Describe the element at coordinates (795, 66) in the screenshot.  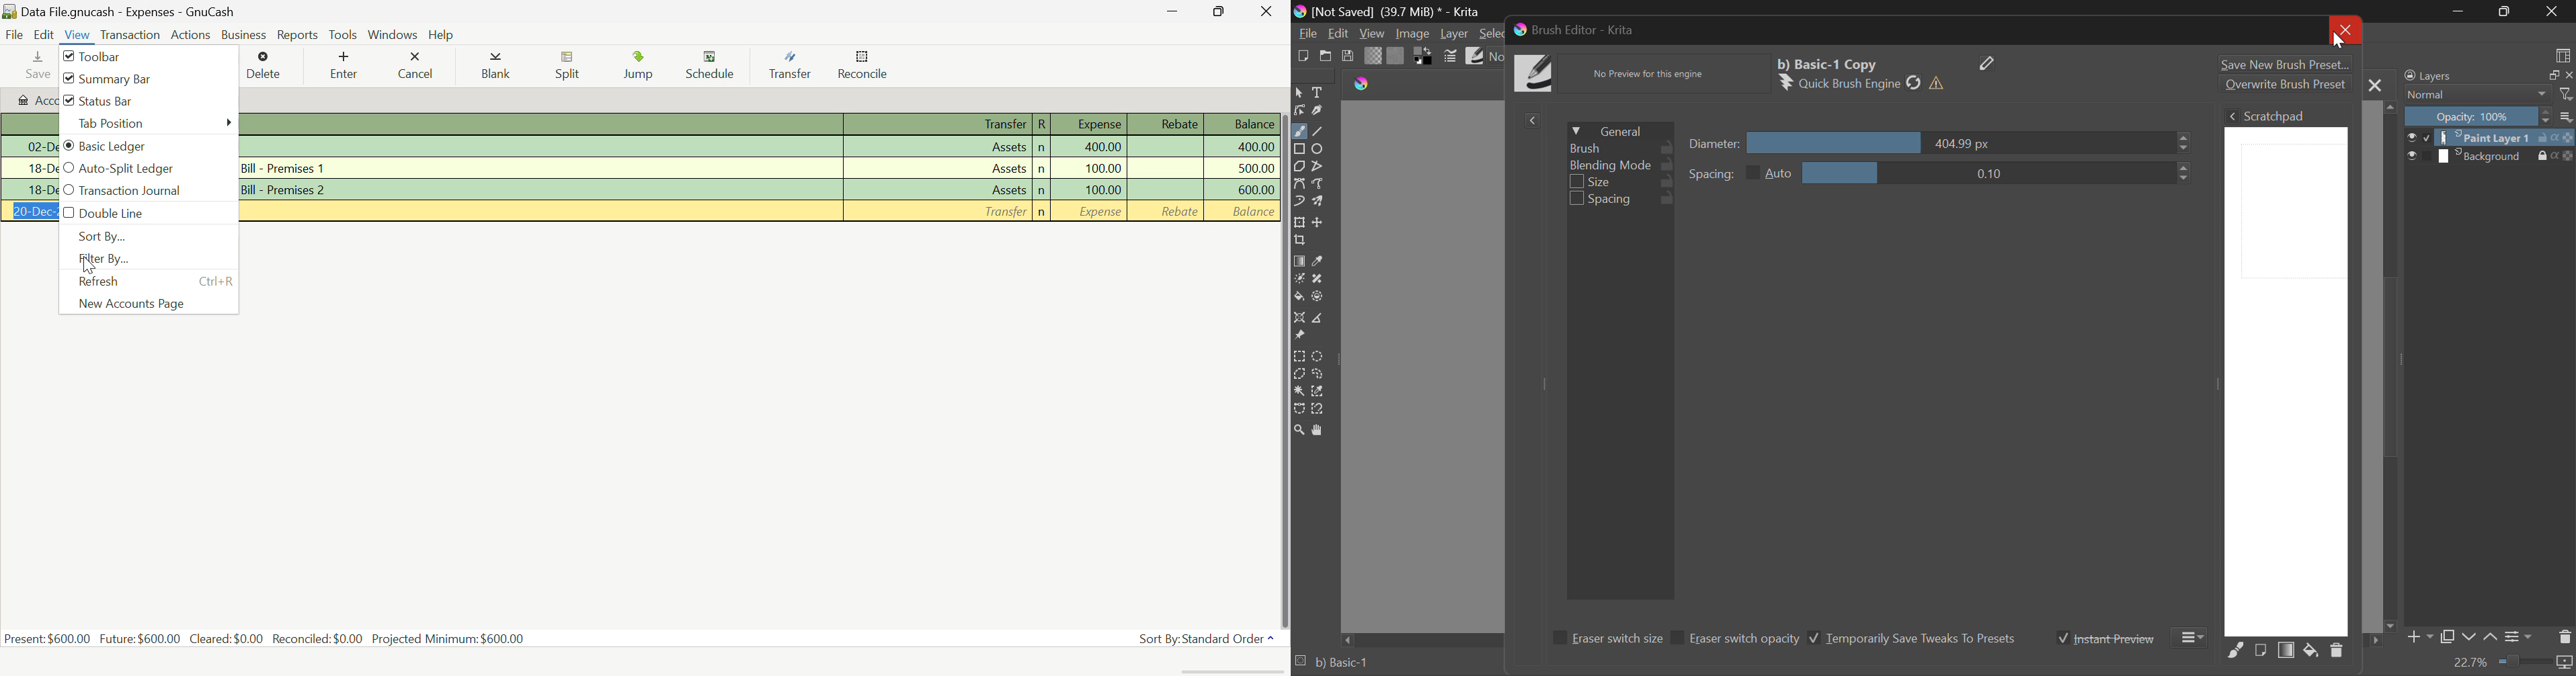
I see `Transfer` at that location.